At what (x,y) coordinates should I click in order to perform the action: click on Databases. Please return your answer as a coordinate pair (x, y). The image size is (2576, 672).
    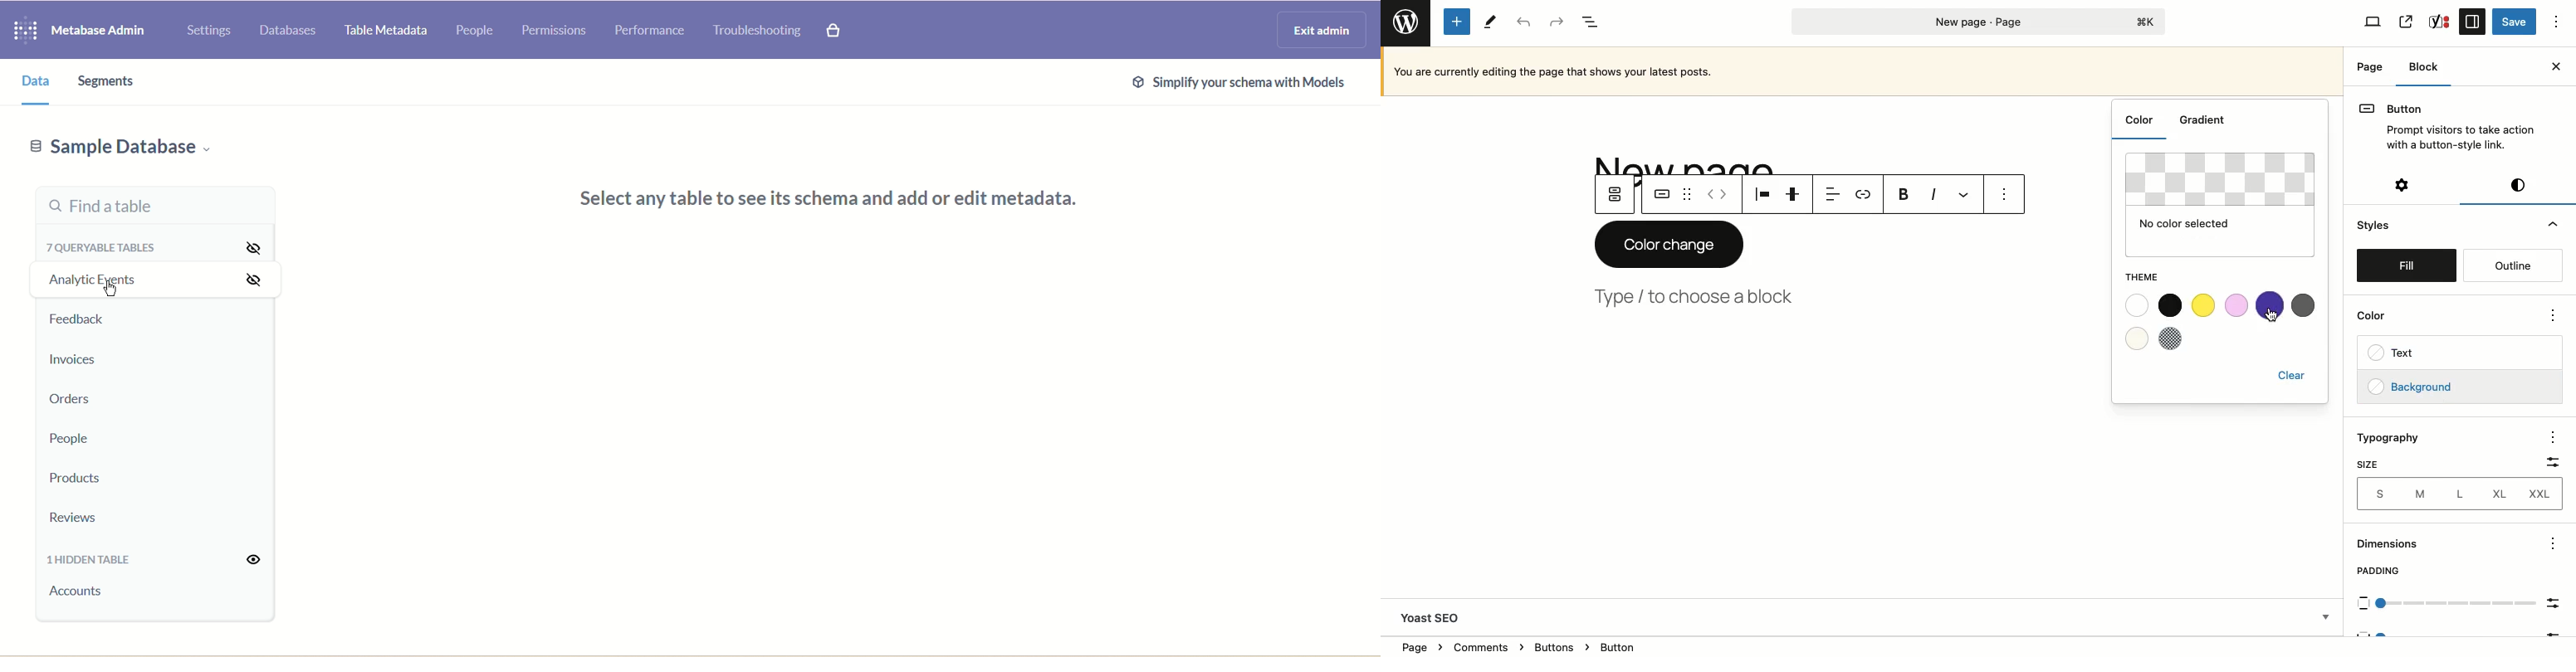
    Looking at the image, I should click on (291, 30).